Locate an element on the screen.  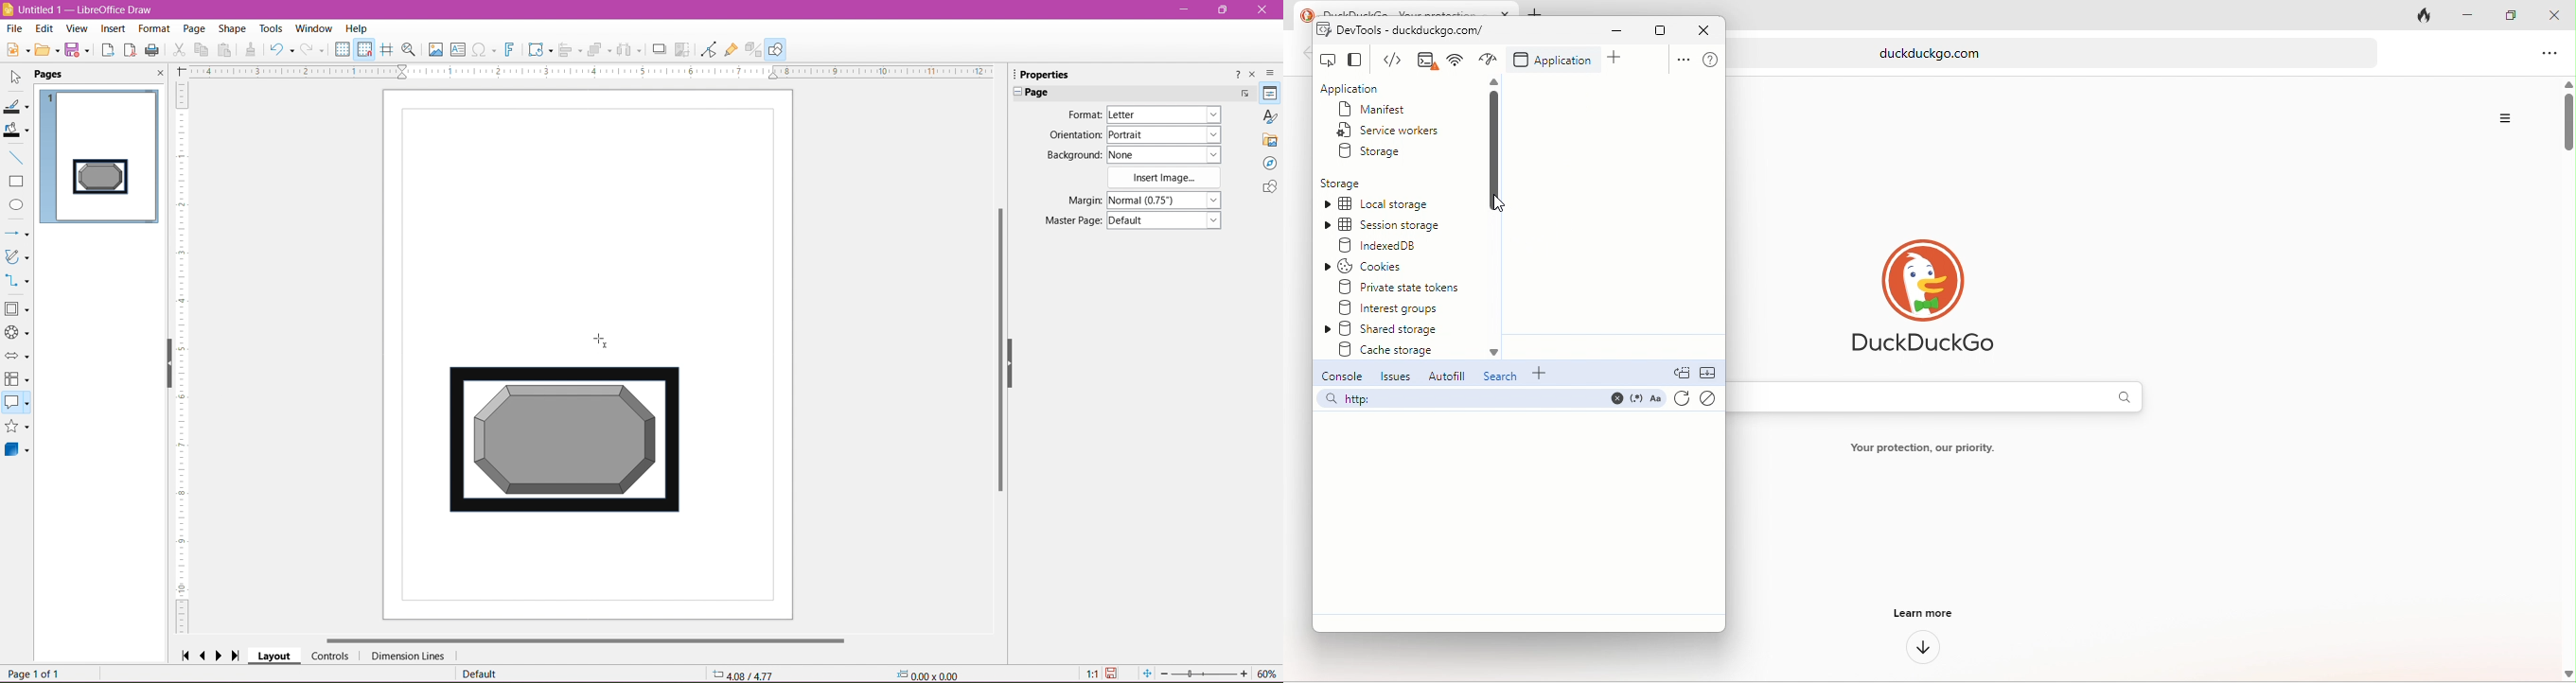
Helplines while moving is located at coordinates (386, 49).